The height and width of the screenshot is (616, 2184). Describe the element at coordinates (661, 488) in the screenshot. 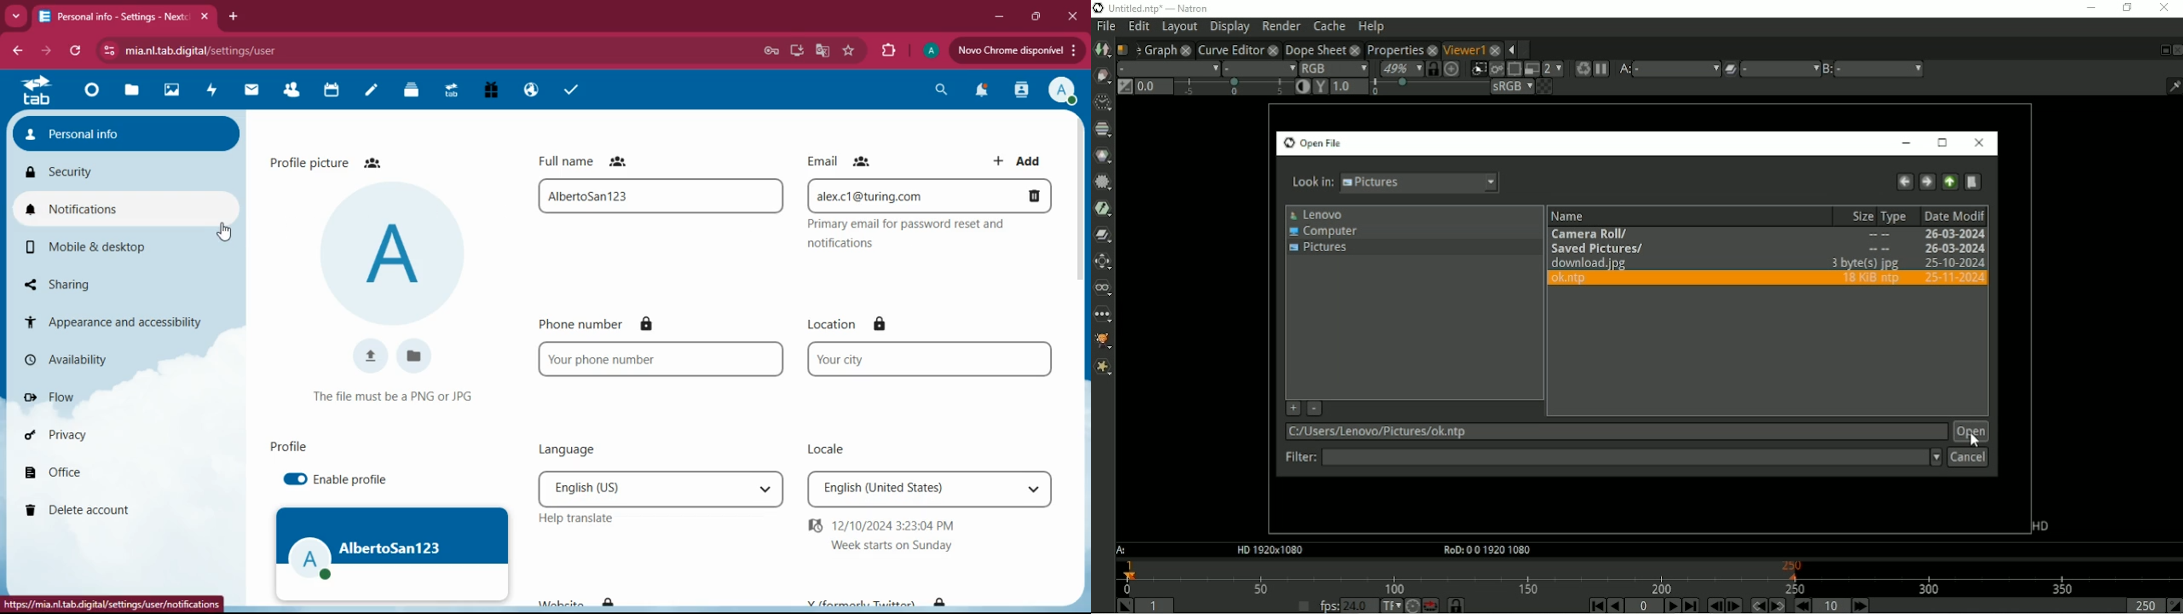

I see `language` at that location.